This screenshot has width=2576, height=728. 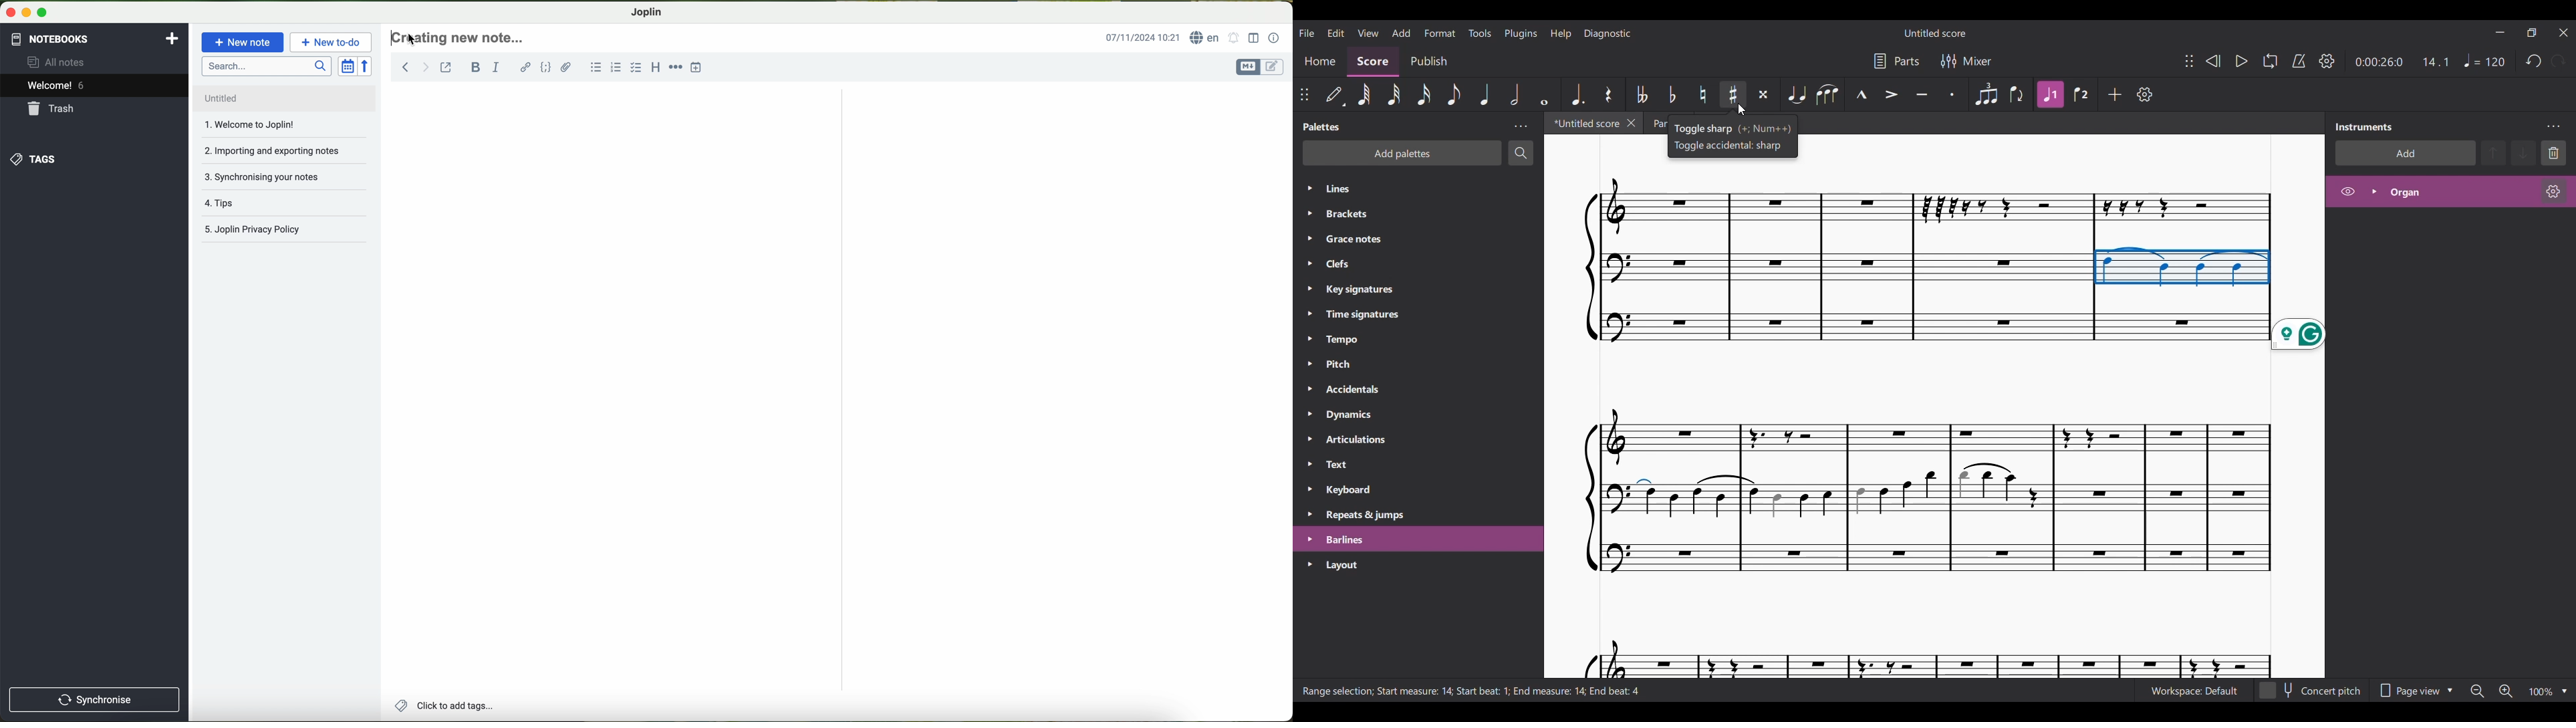 I want to click on 16th note, so click(x=1423, y=96).